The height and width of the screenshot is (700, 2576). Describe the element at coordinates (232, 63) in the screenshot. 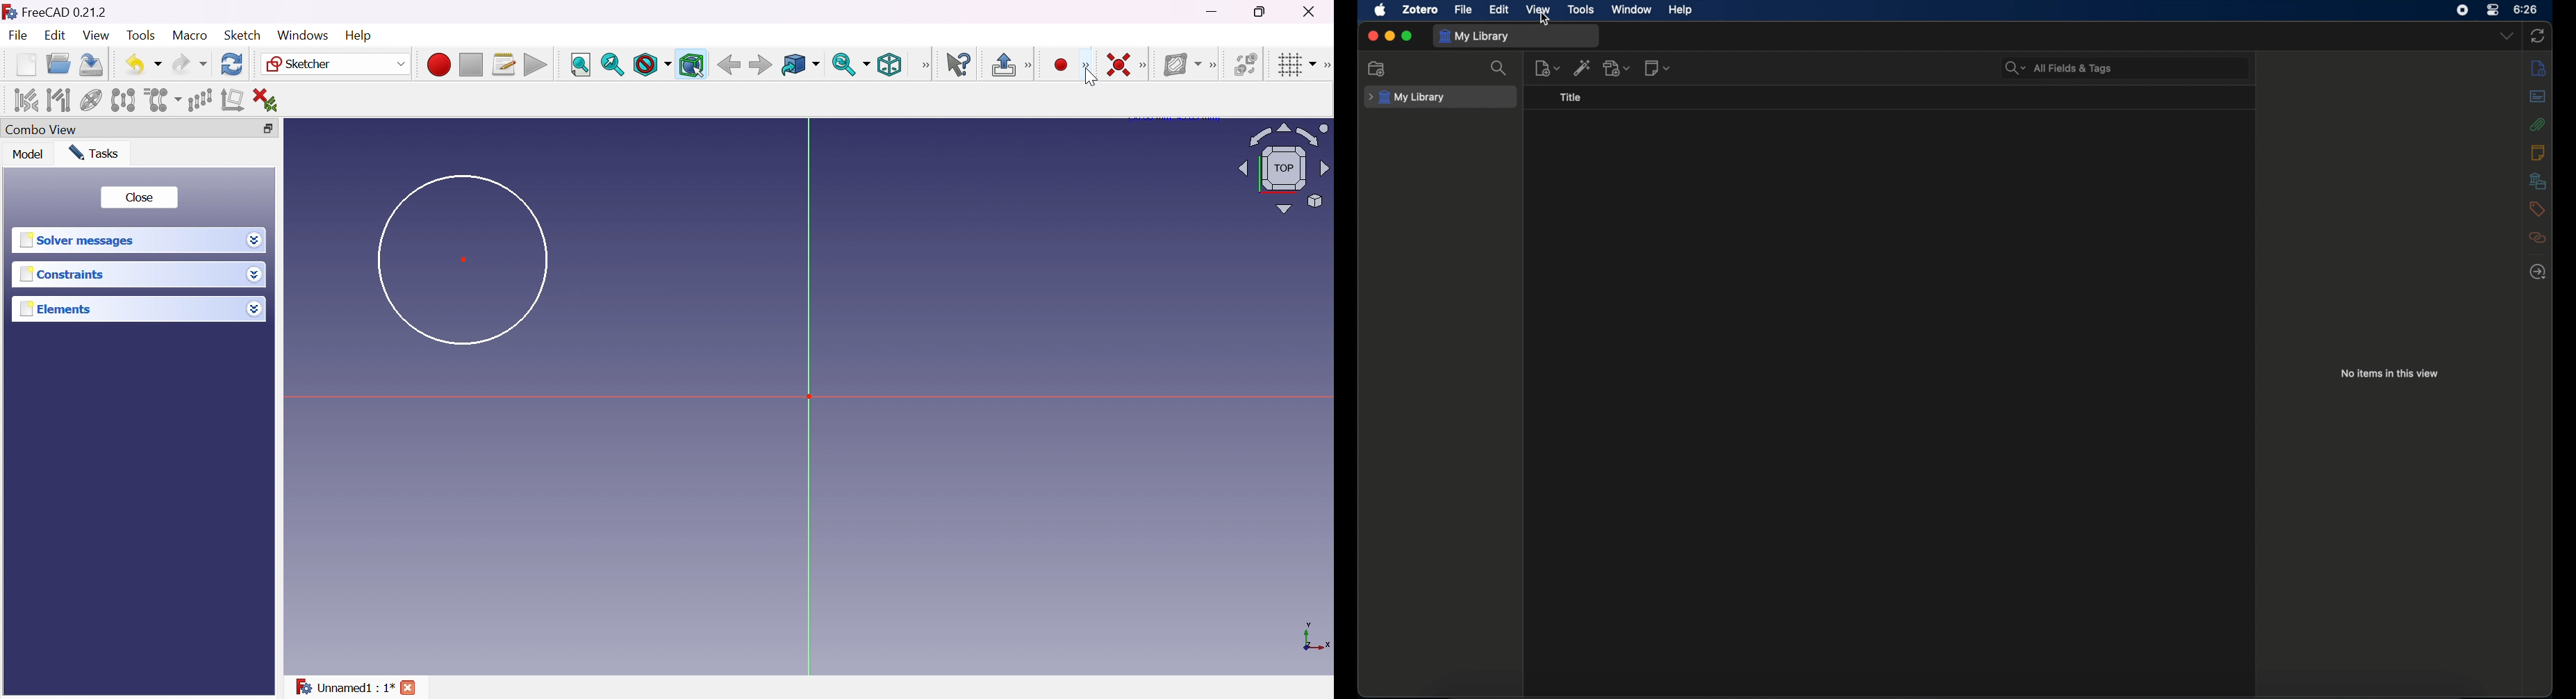

I see `Refresh` at that location.